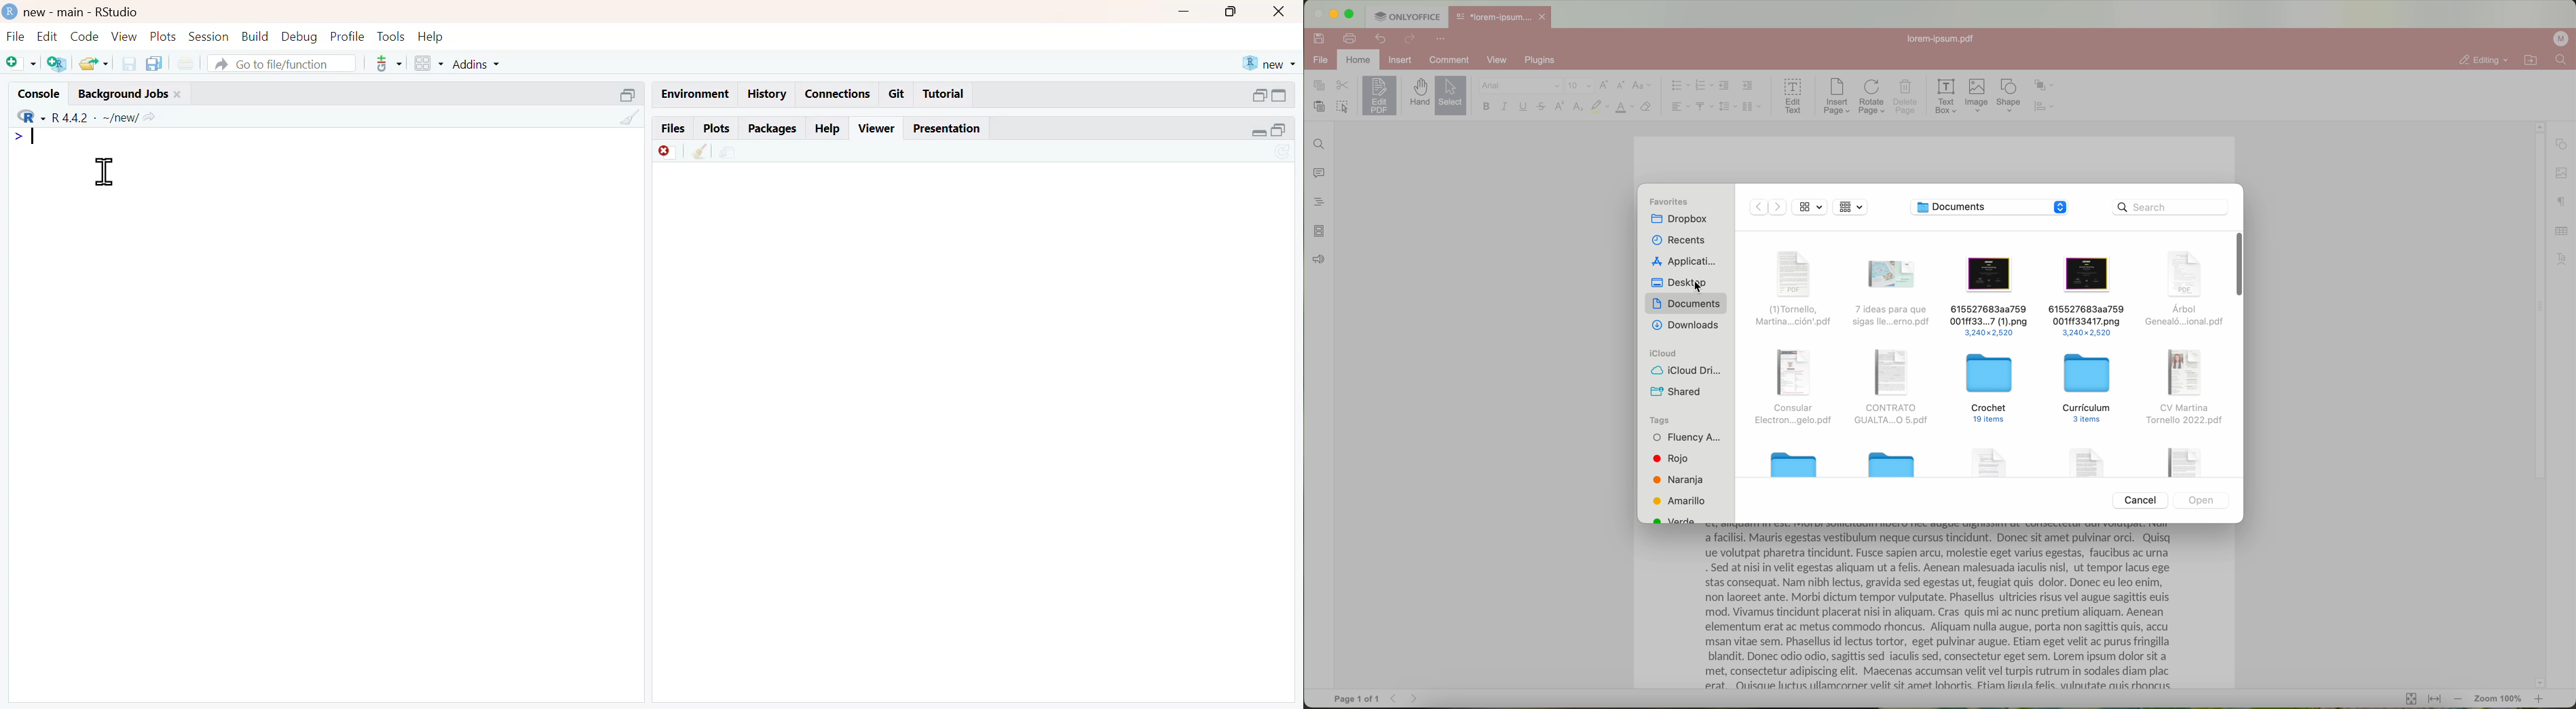 The height and width of the screenshot is (728, 2576). I want to click on new, so click(1270, 65).